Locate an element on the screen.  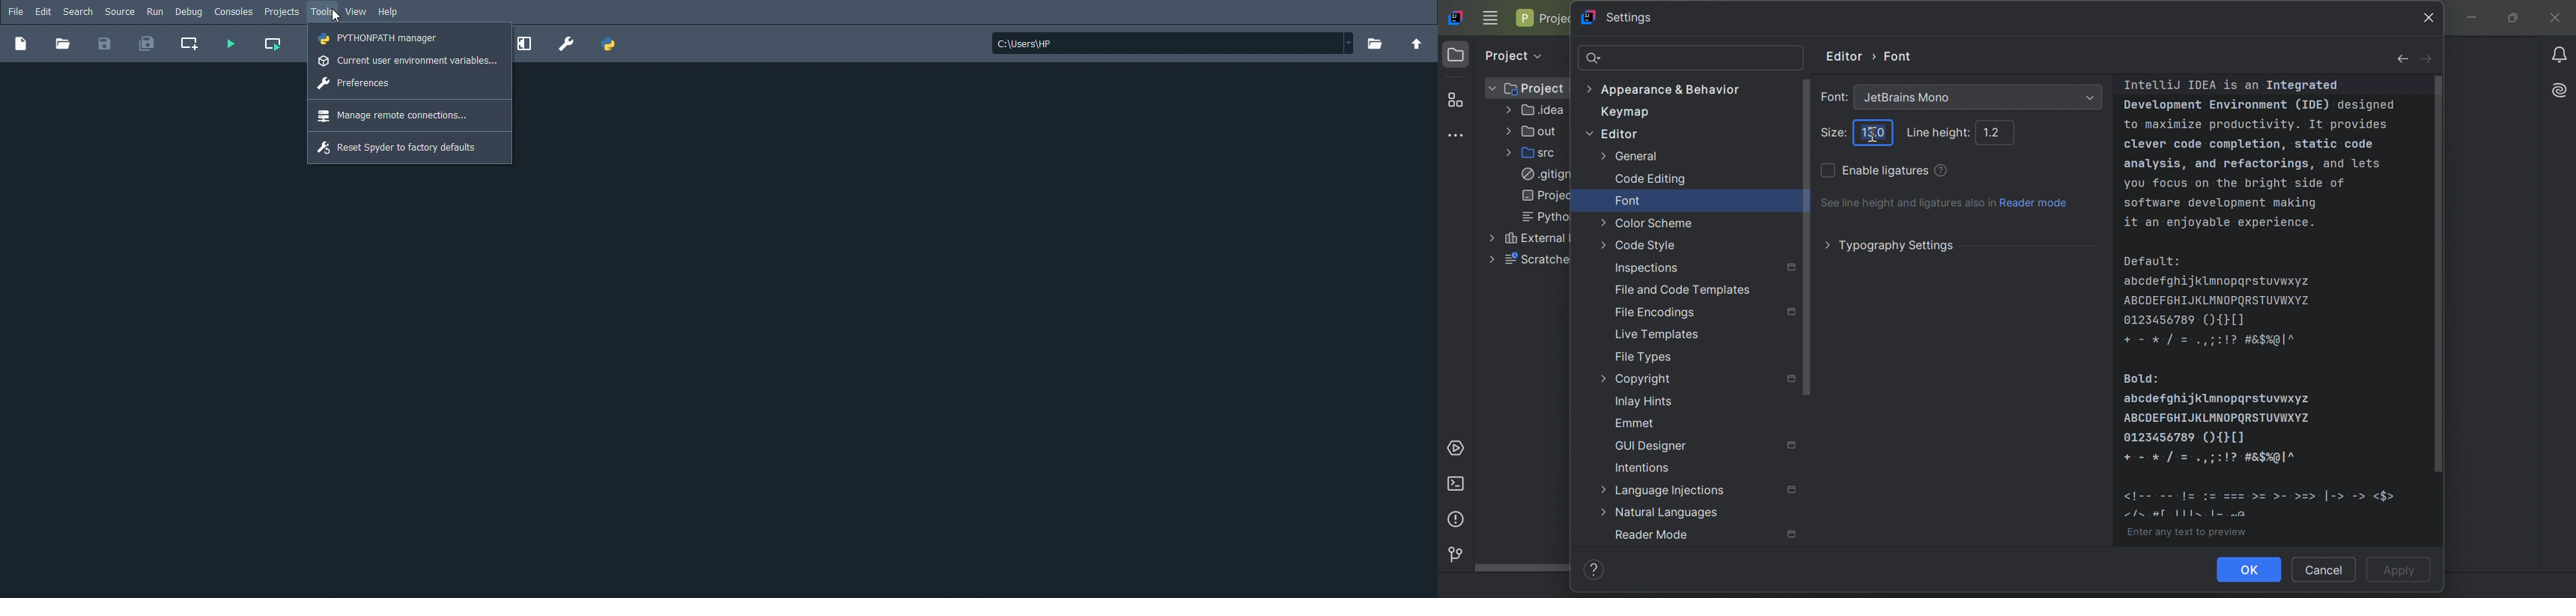
abcdefghijklmnopqrstuvwxyz is located at coordinates (2220, 399).